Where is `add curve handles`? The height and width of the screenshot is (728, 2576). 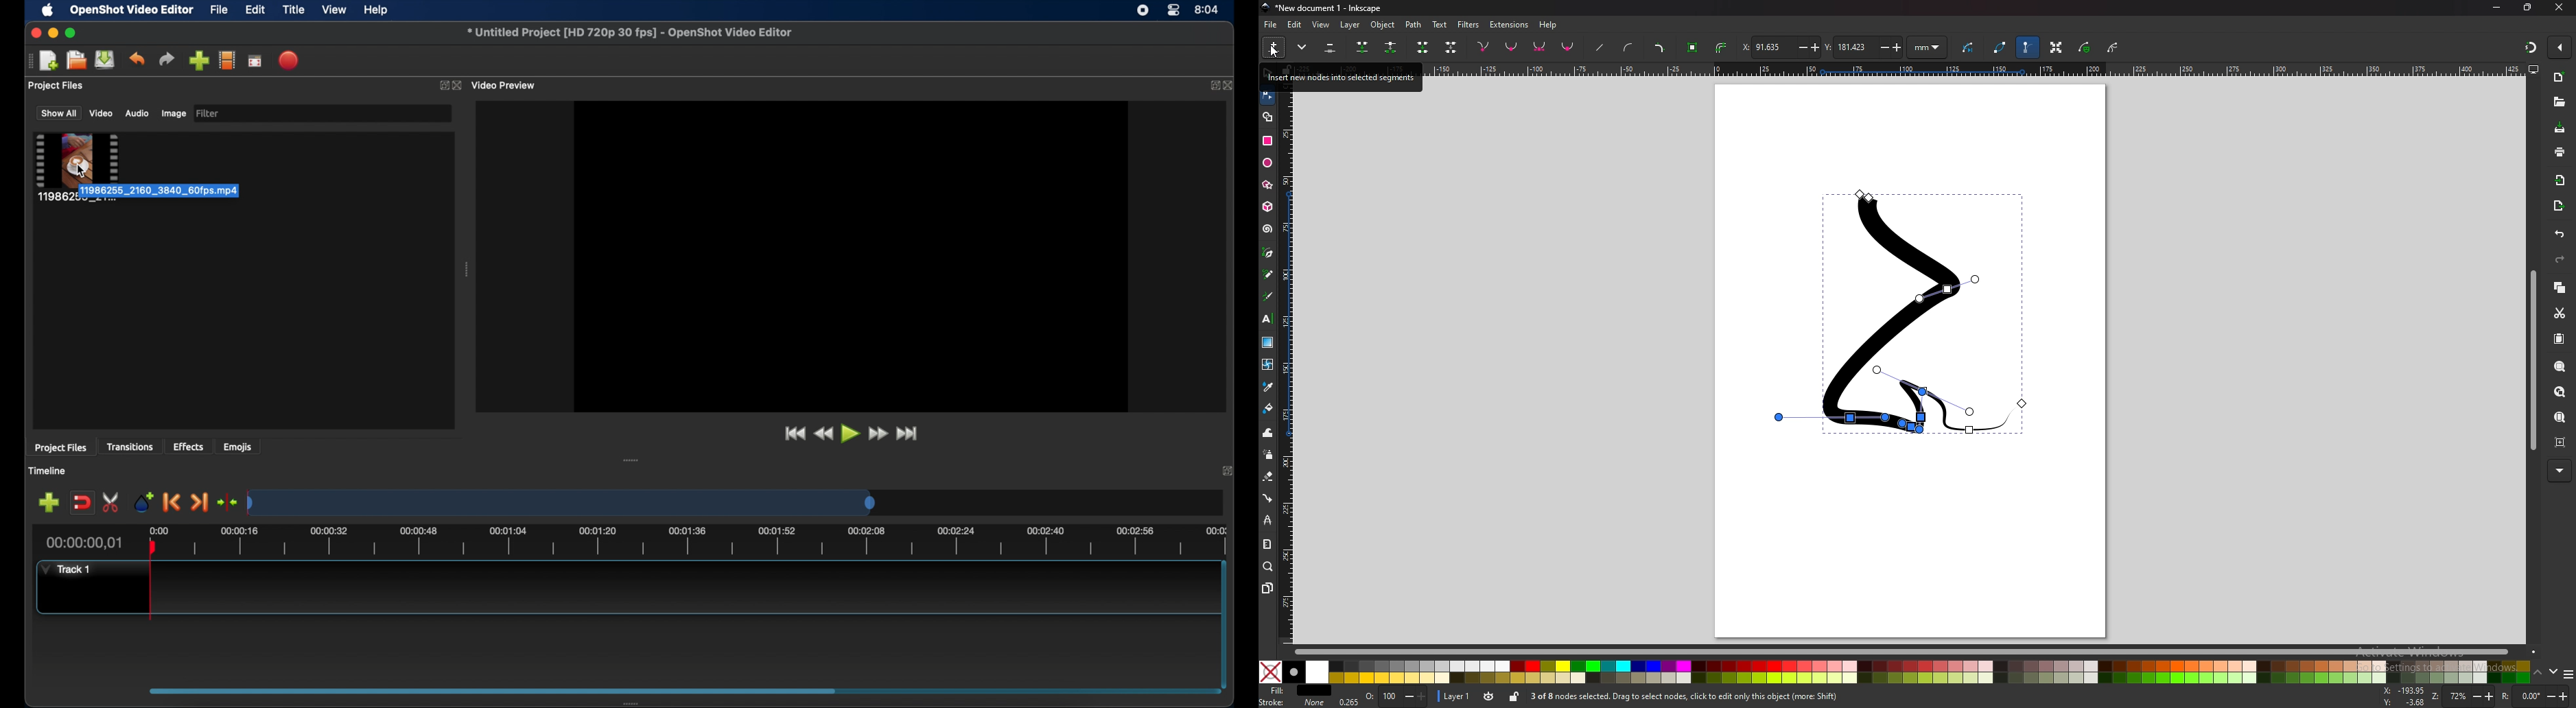
add curve handles is located at coordinates (1630, 47).